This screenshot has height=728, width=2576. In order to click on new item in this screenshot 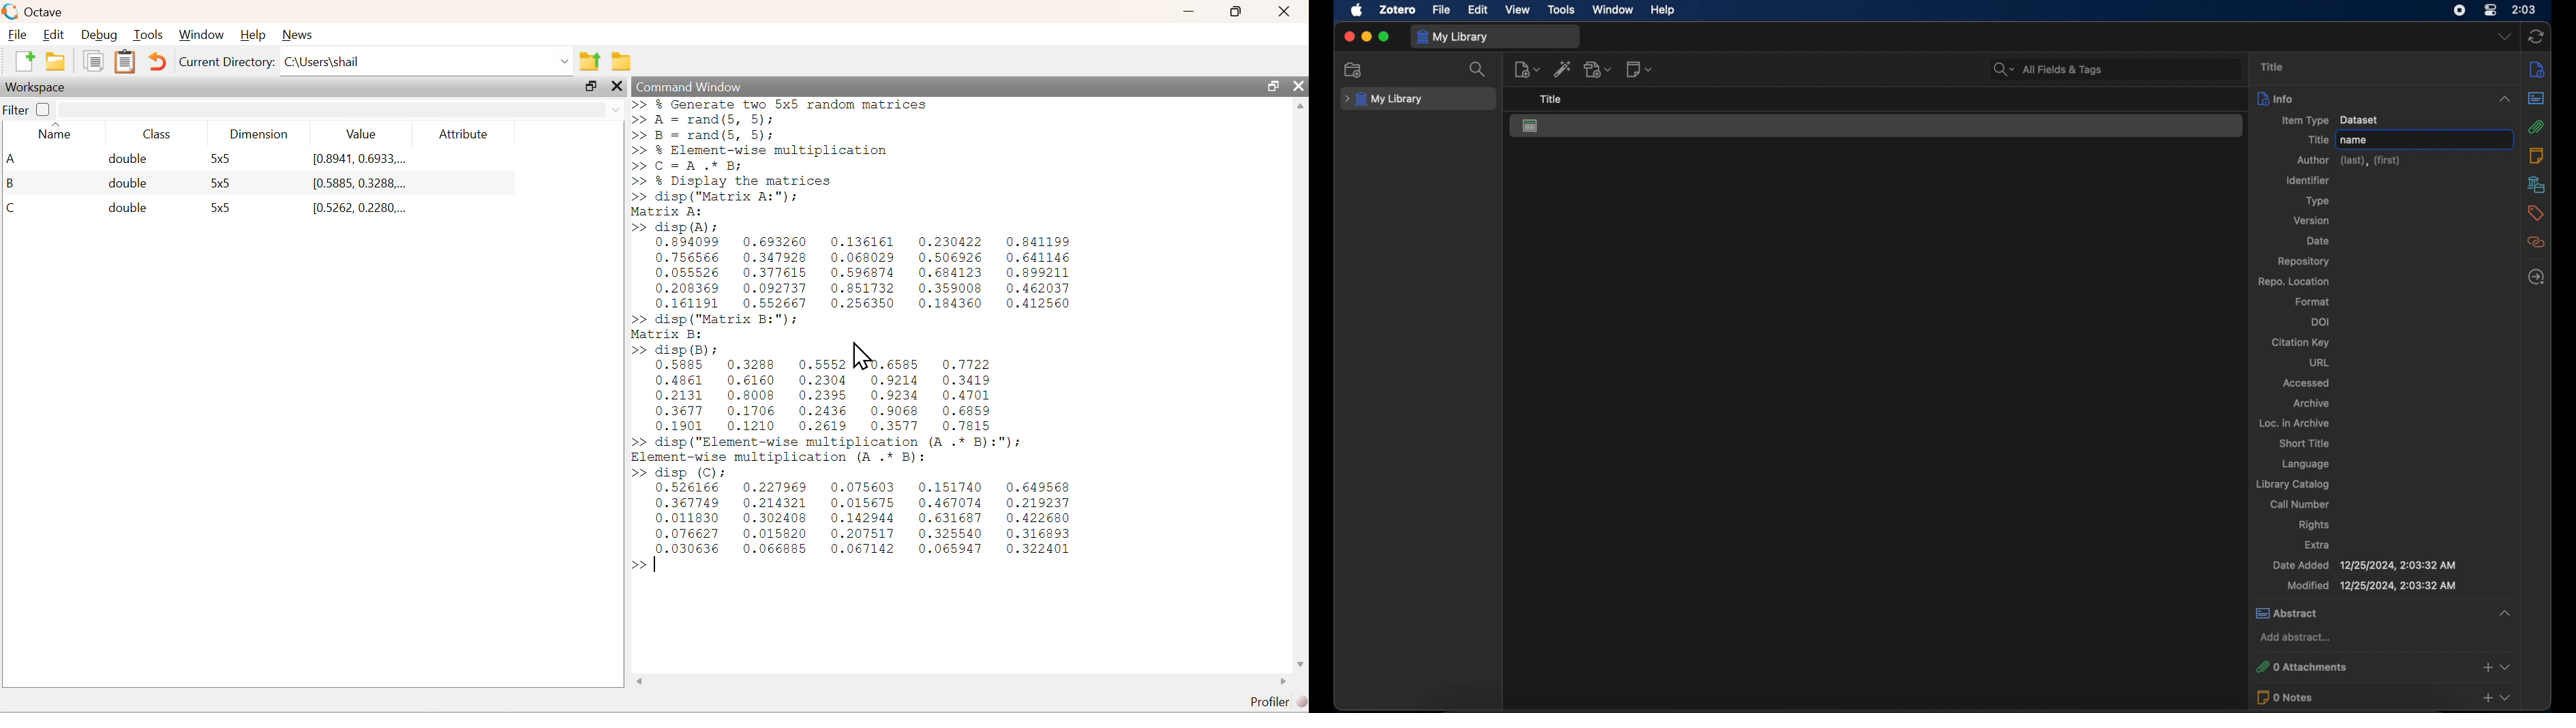, I will do `click(1527, 69)`.